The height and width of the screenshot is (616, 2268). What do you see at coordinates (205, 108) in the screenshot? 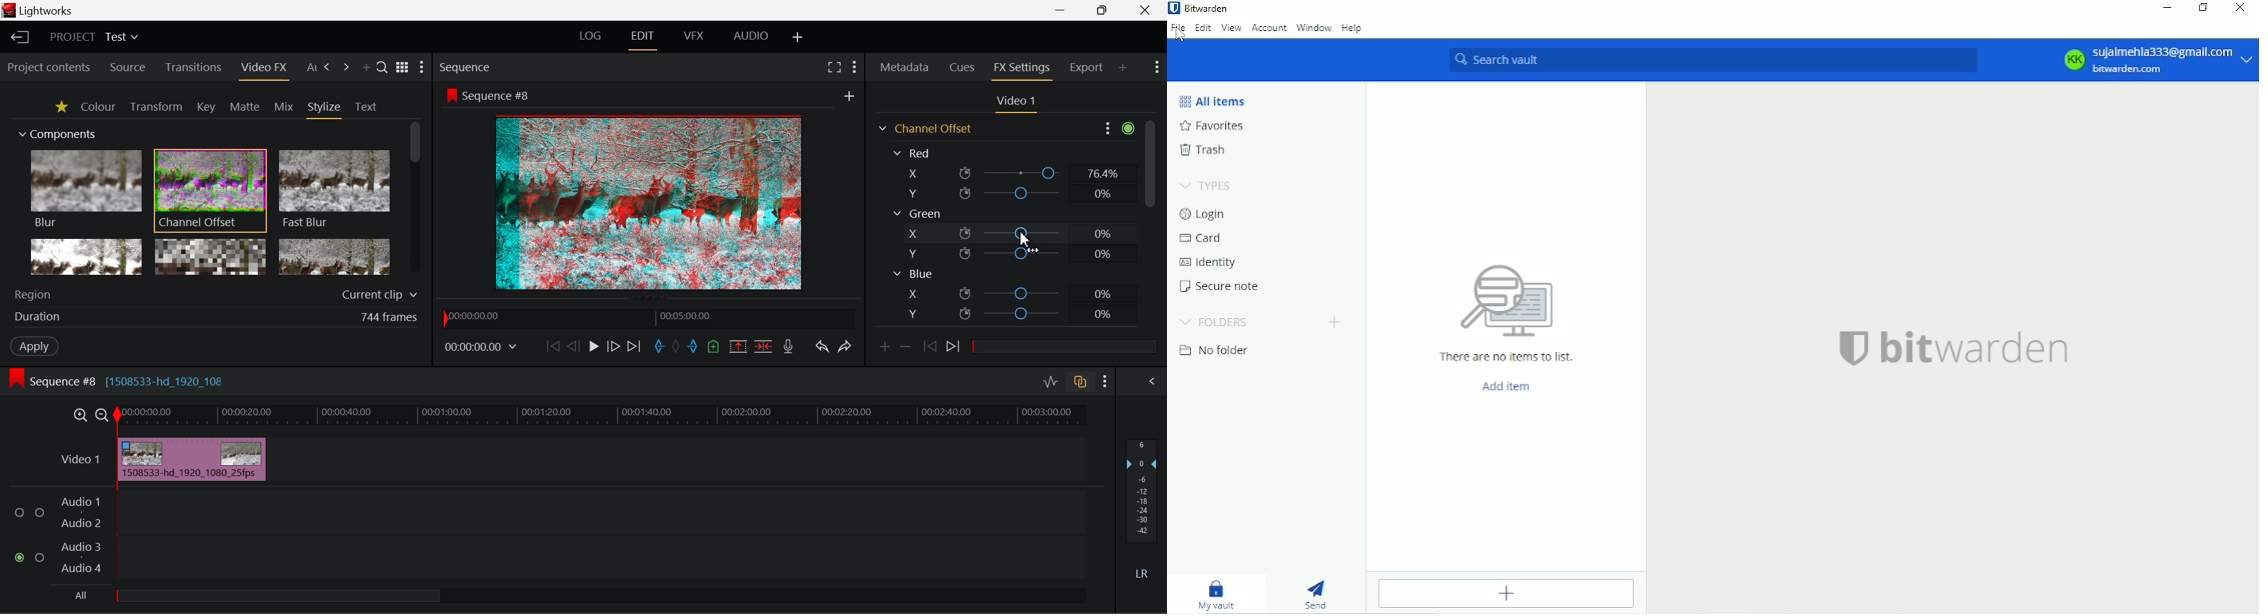
I see `Key` at bounding box center [205, 108].